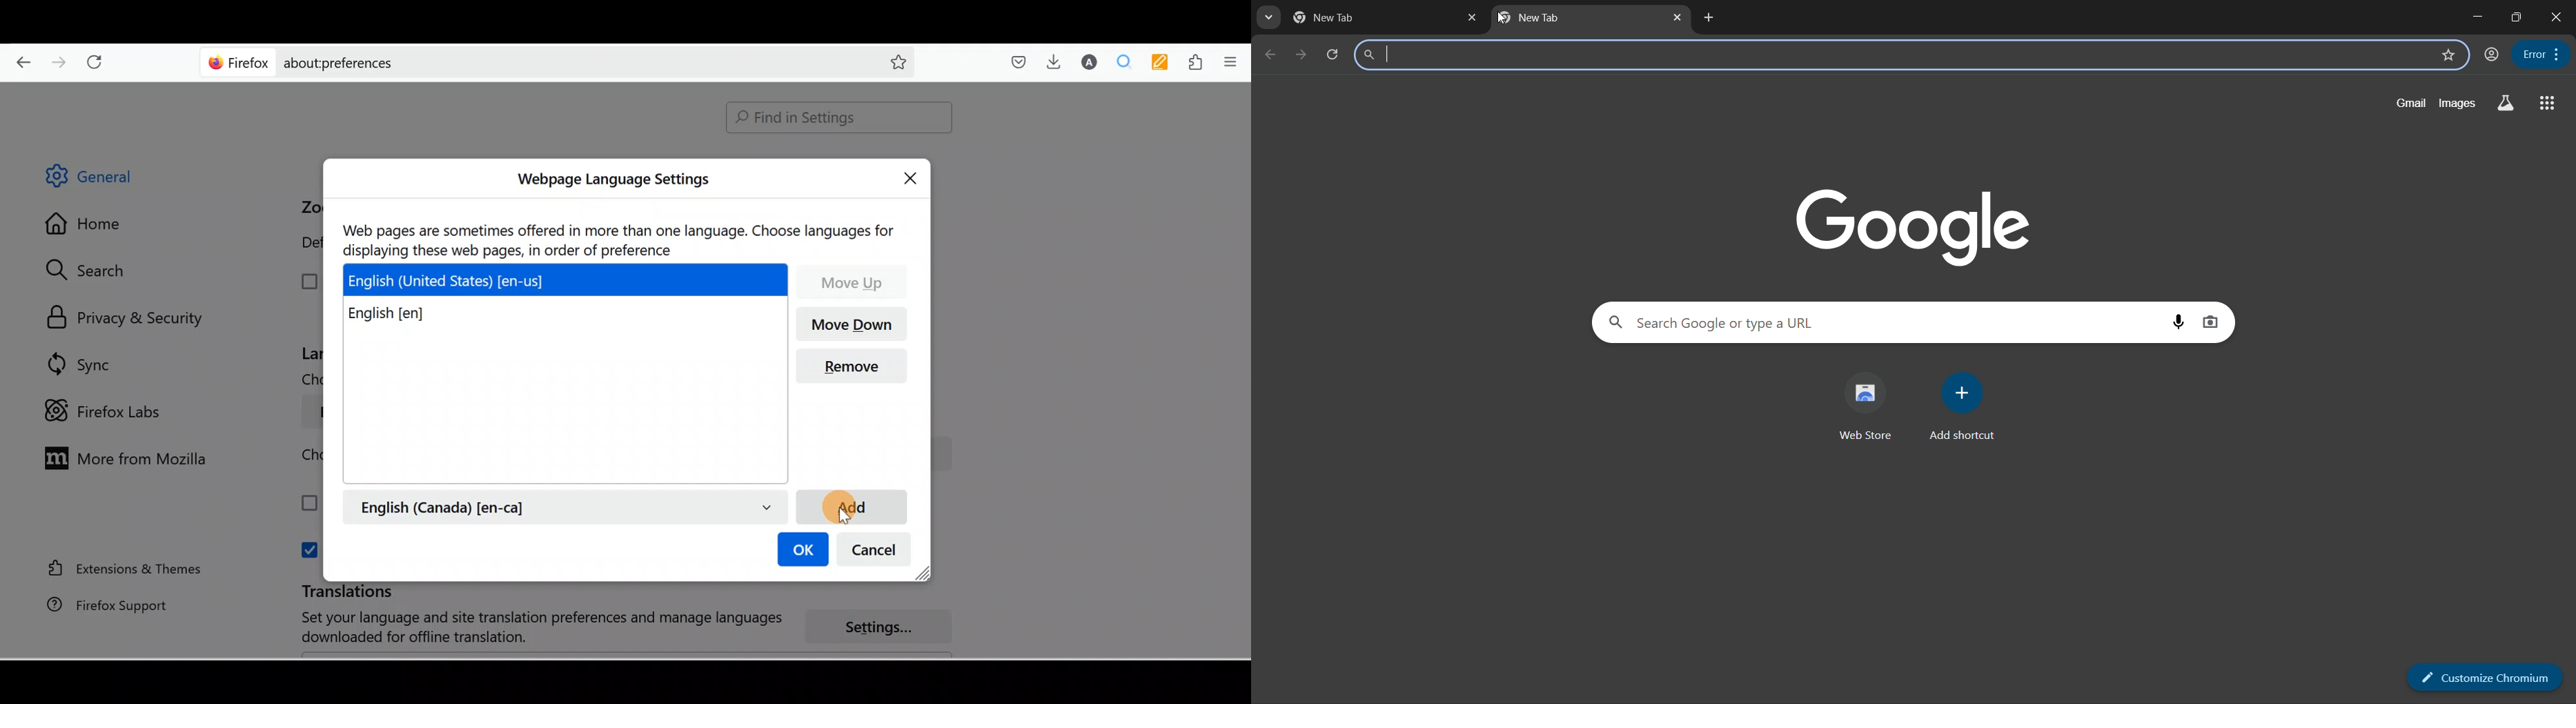  What do you see at coordinates (2508, 104) in the screenshot?
I see `google lab` at bounding box center [2508, 104].